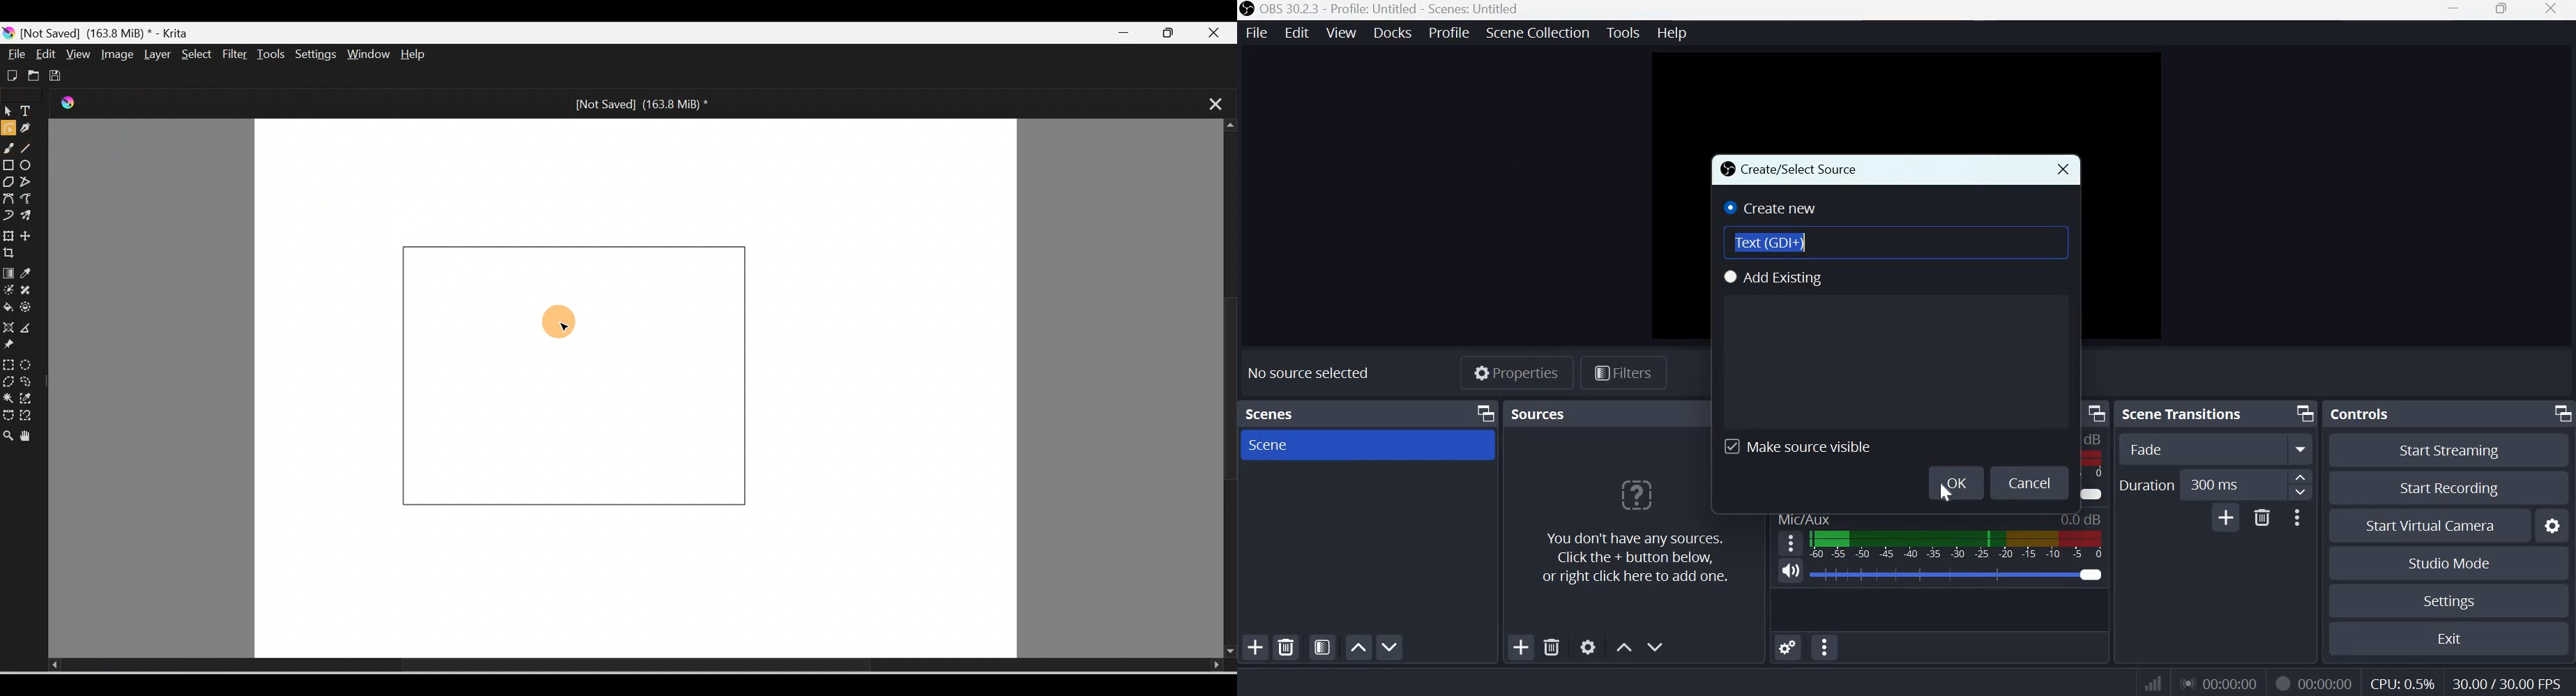 Image resolution: width=2576 pixels, height=700 pixels. What do you see at coordinates (2361, 414) in the screenshot?
I see `Controls` at bounding box center [2361, 414].